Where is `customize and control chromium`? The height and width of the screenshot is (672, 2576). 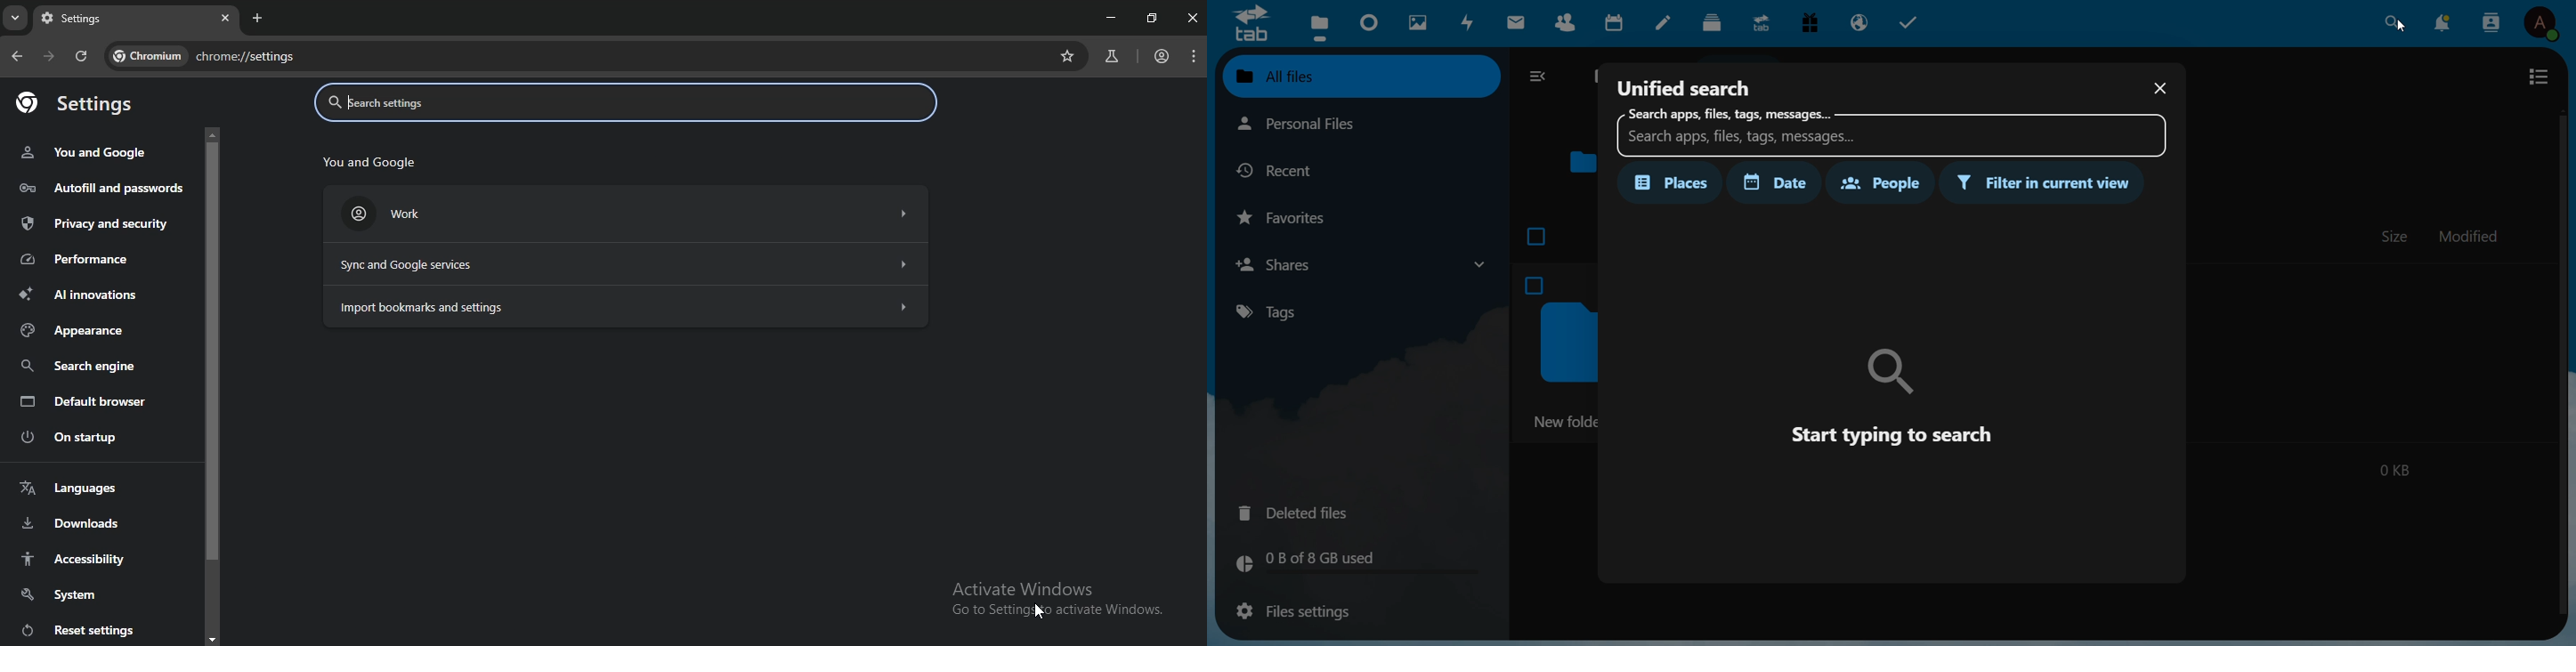 customize and control chromium is located at coordinates (1195, 57).